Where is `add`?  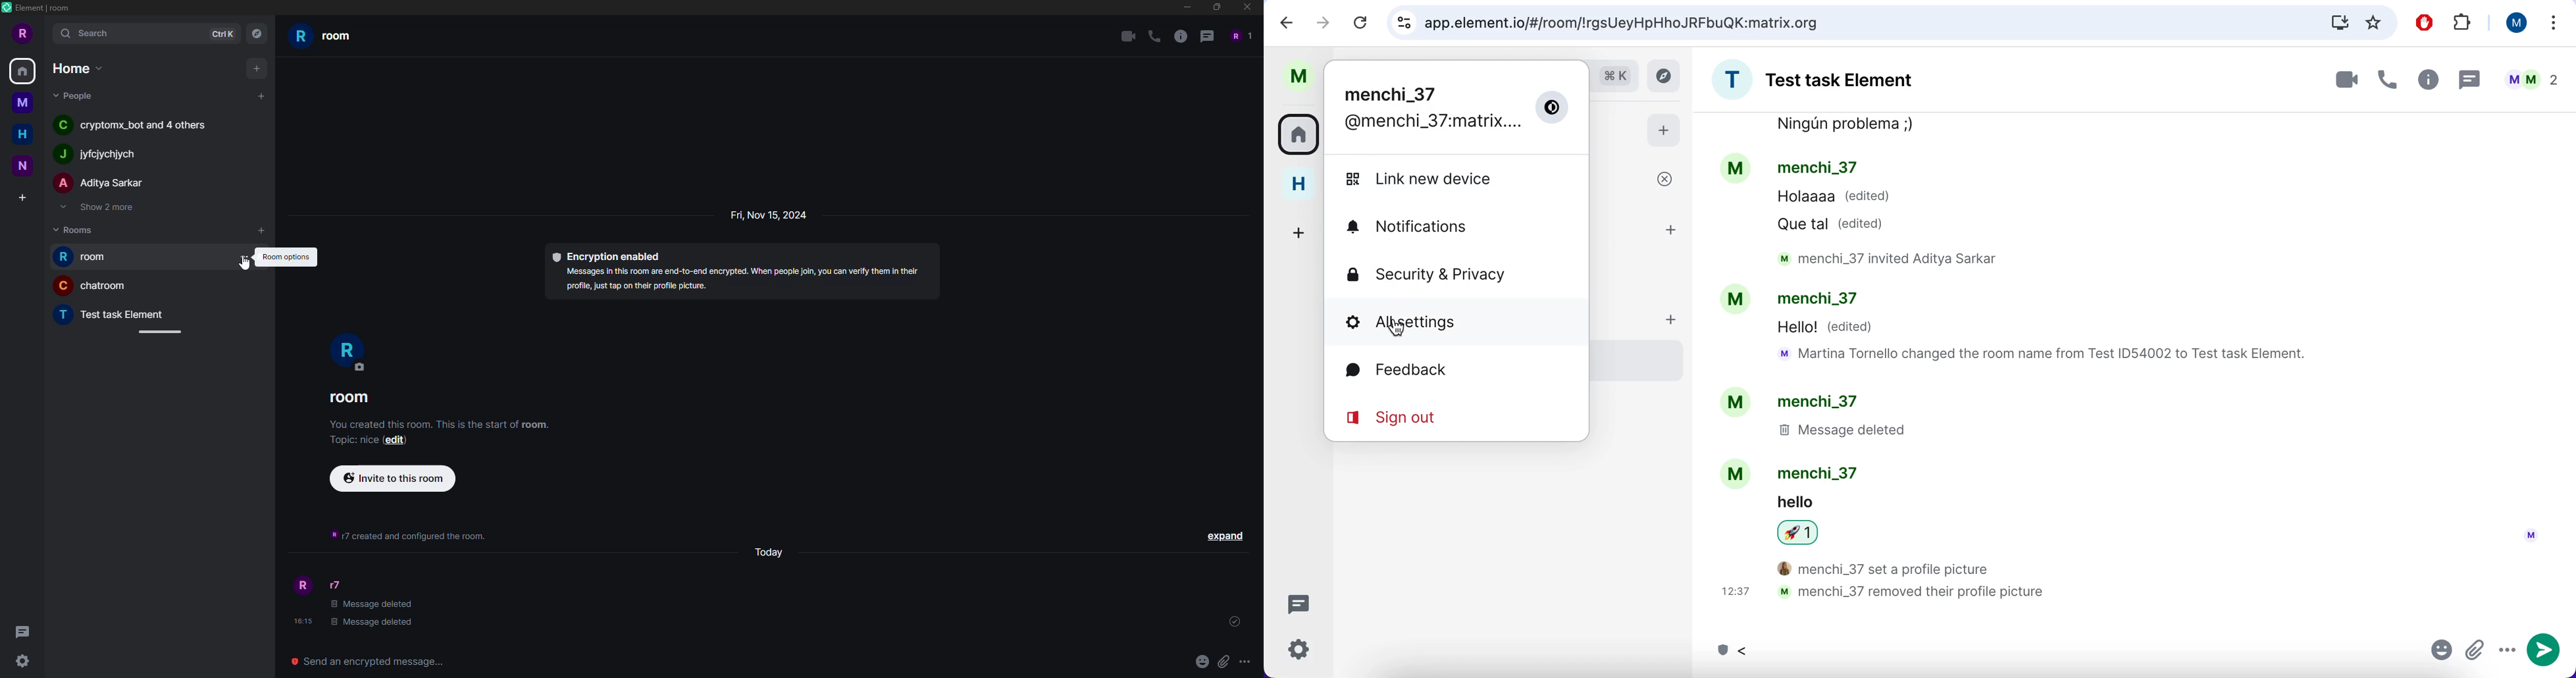 add is located at coordinates (262, 232).